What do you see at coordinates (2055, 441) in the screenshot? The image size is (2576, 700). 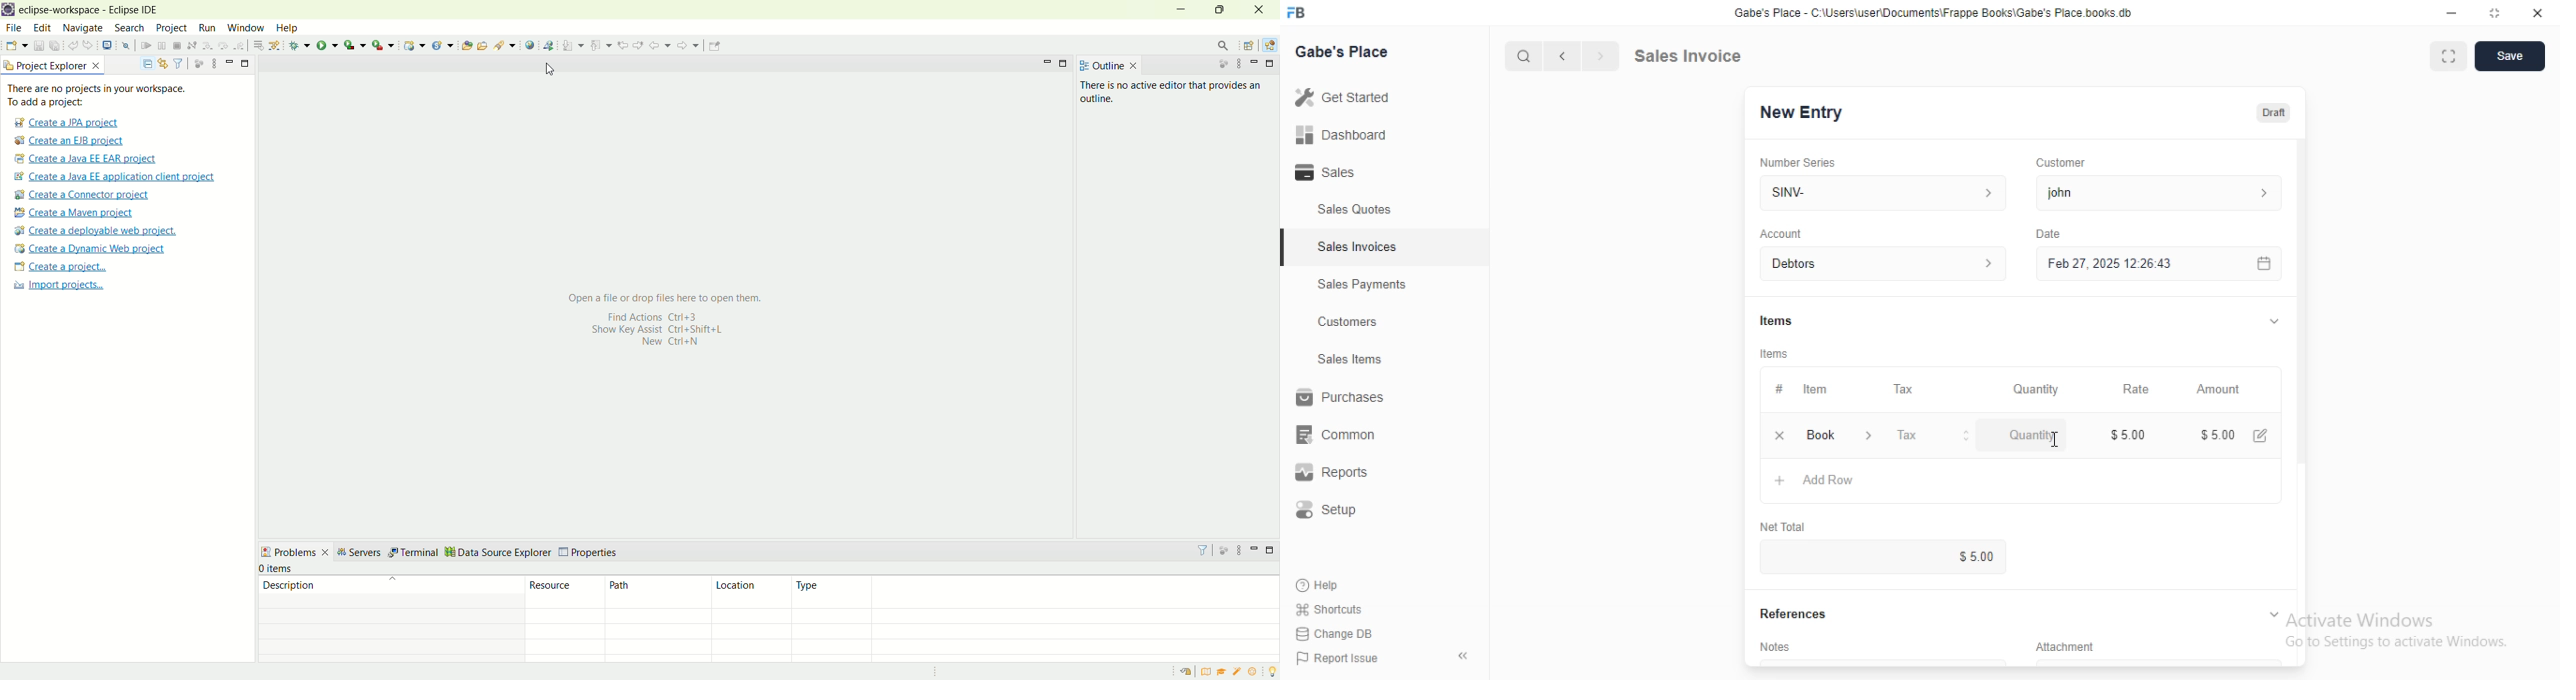 I see `Cursor` at bounding box center [2055, 441].